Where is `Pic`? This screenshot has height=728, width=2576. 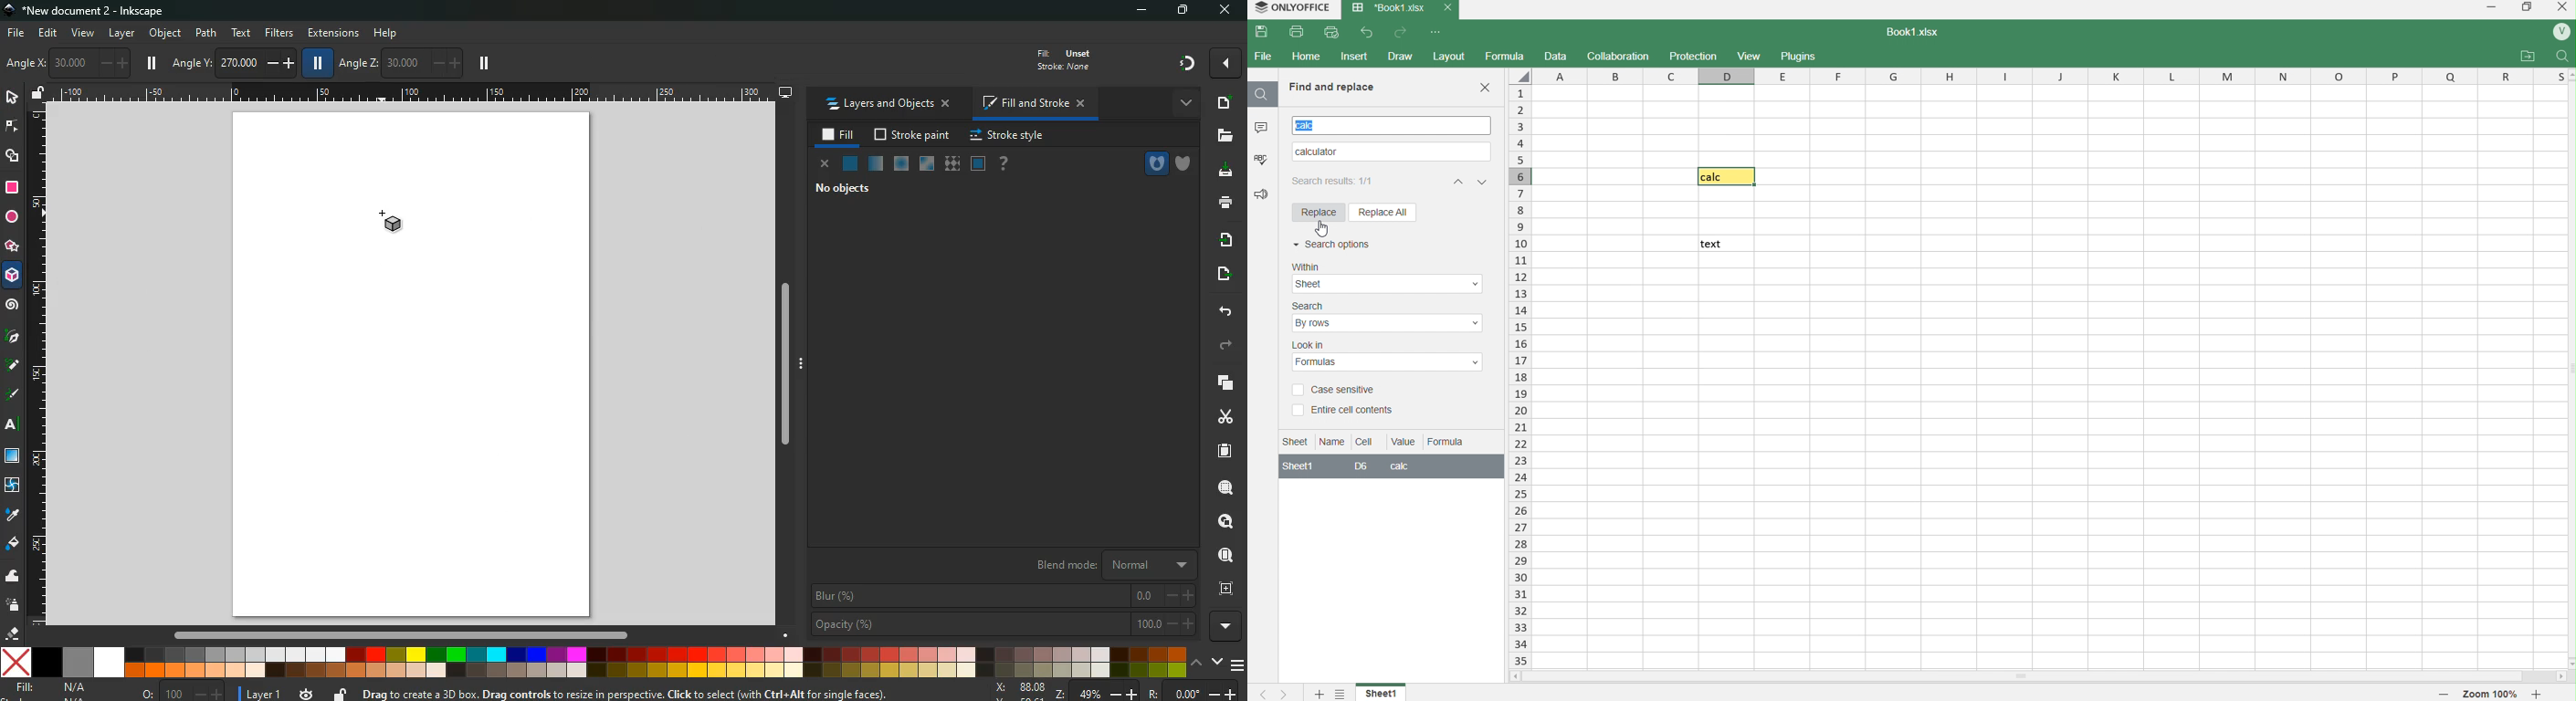
Pic is located at coordinates (13, 334).